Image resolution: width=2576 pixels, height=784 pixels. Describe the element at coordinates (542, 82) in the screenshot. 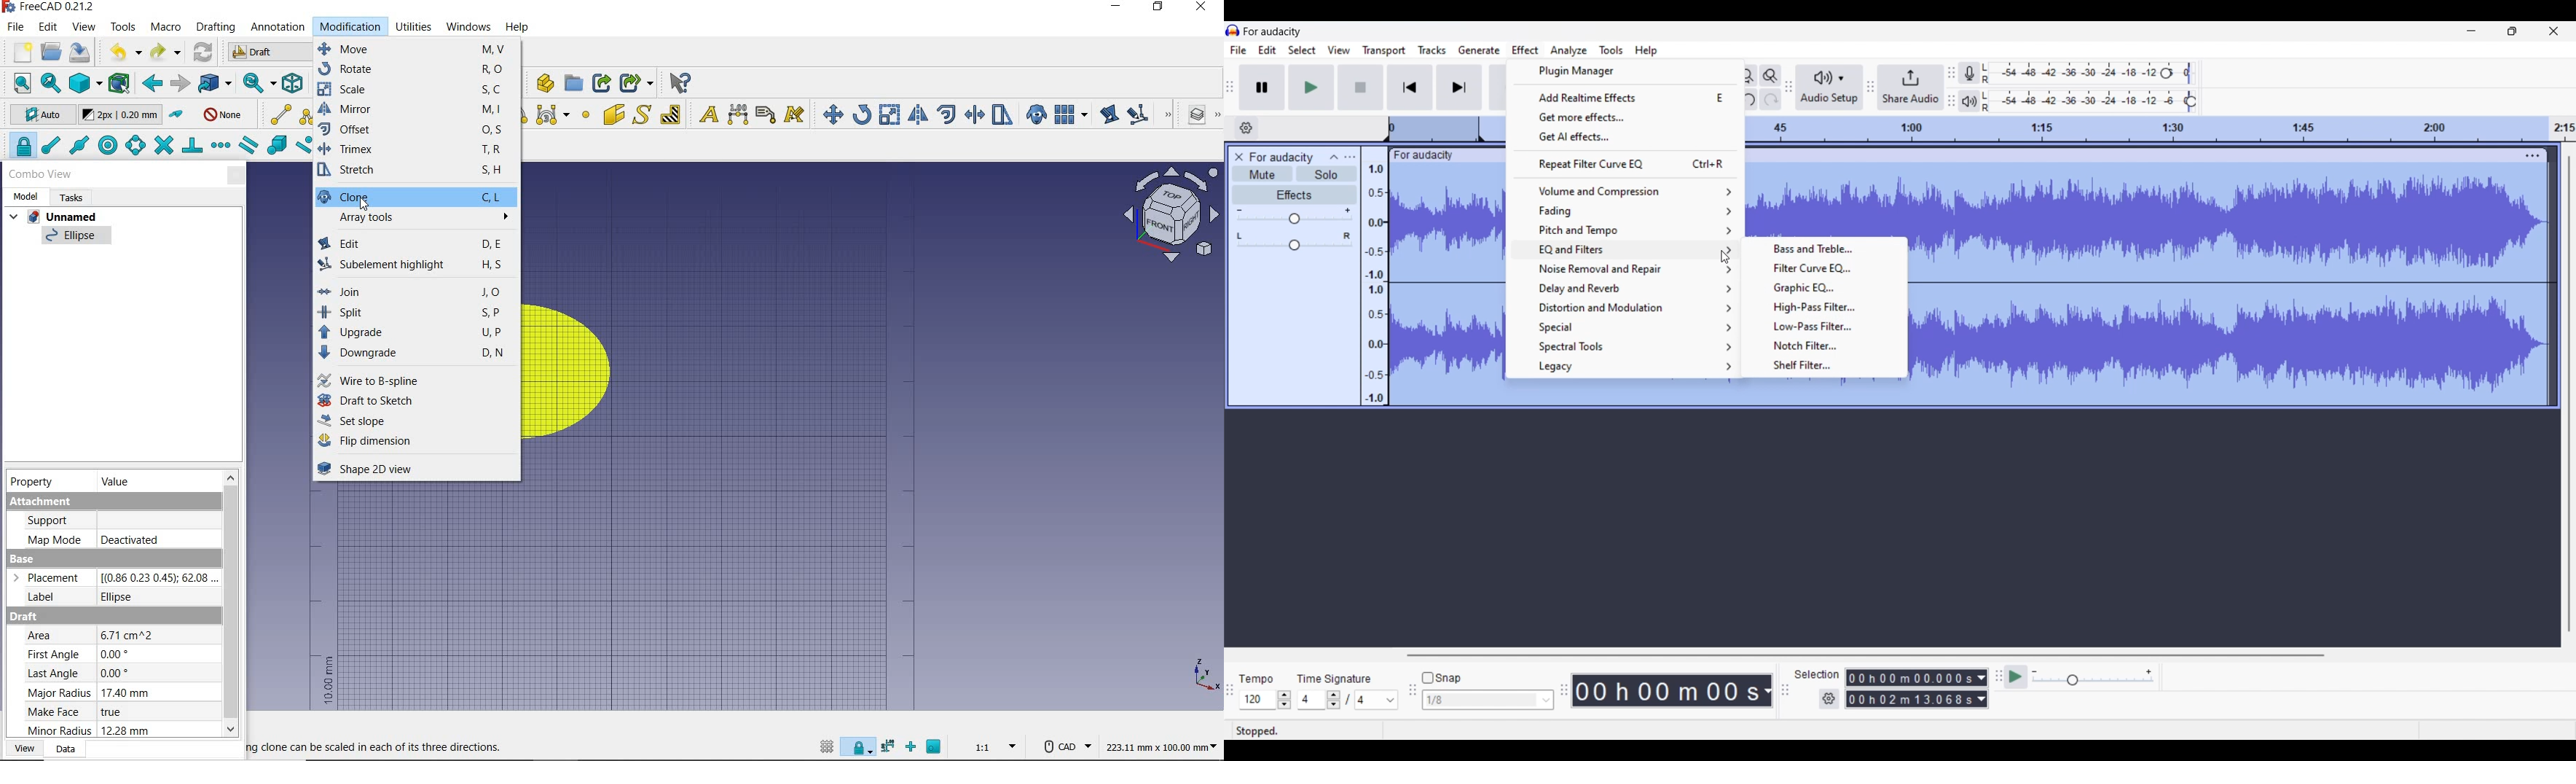

I see `create part` at that location.